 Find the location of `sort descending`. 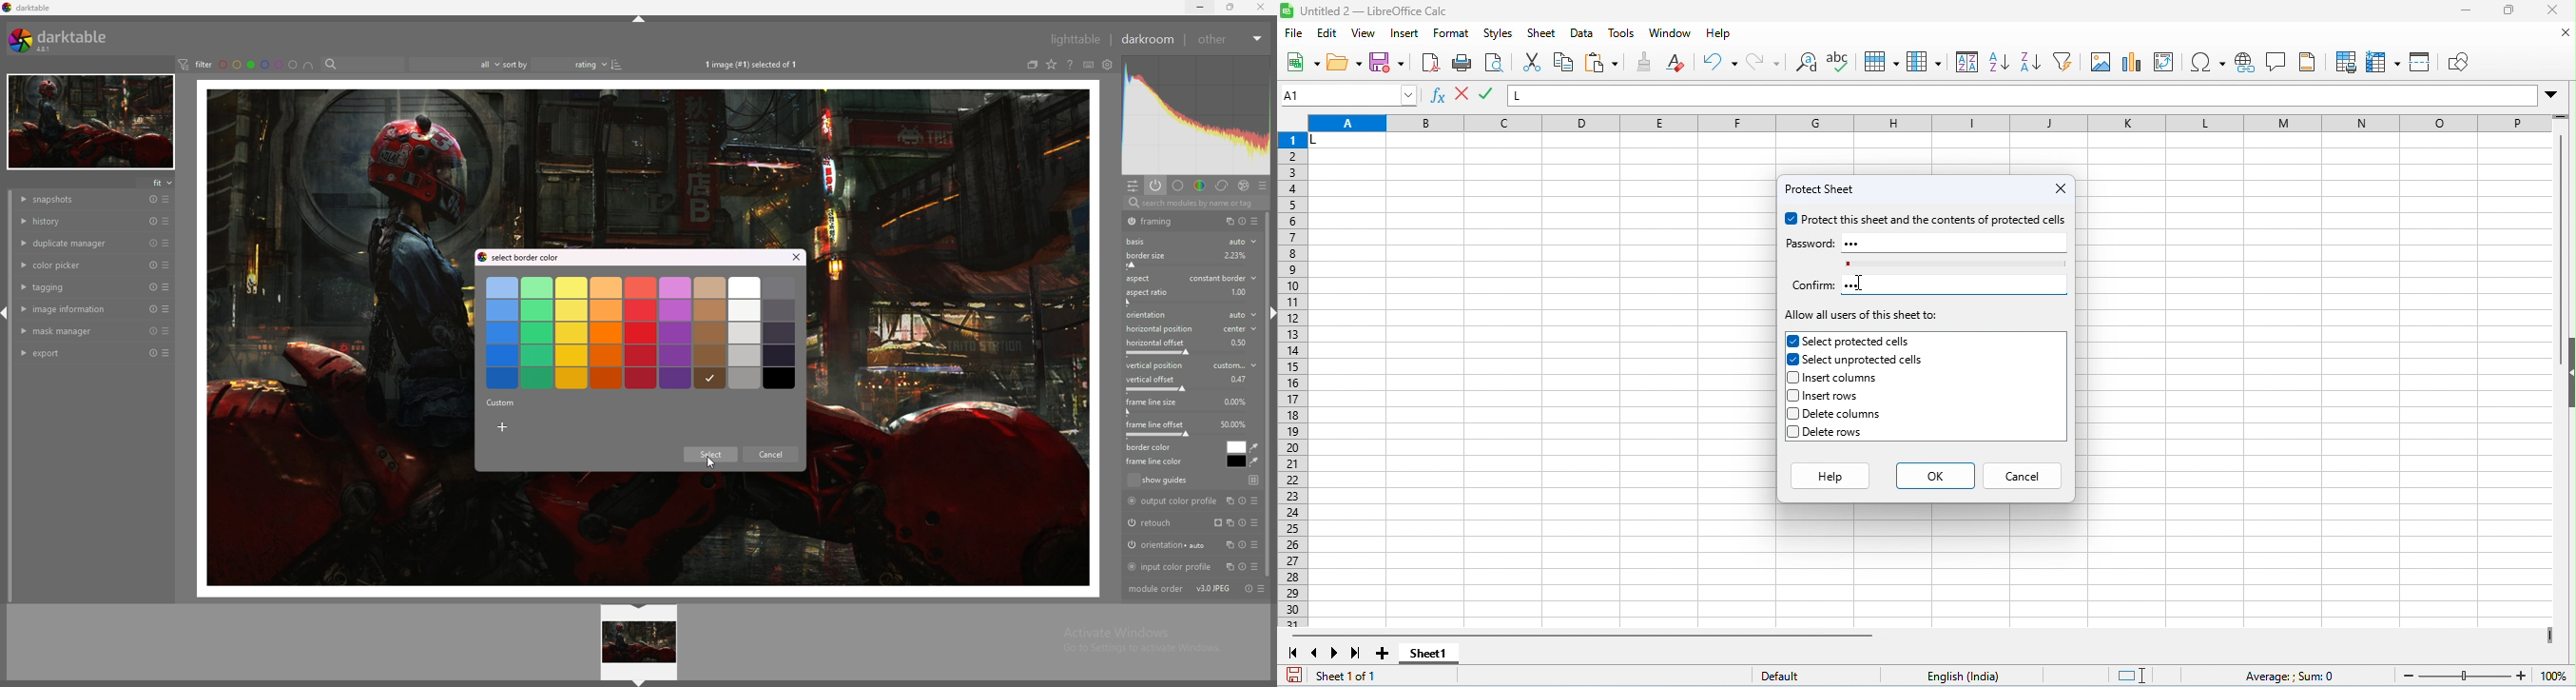

sort descending is located at coordinates (2029, 62).